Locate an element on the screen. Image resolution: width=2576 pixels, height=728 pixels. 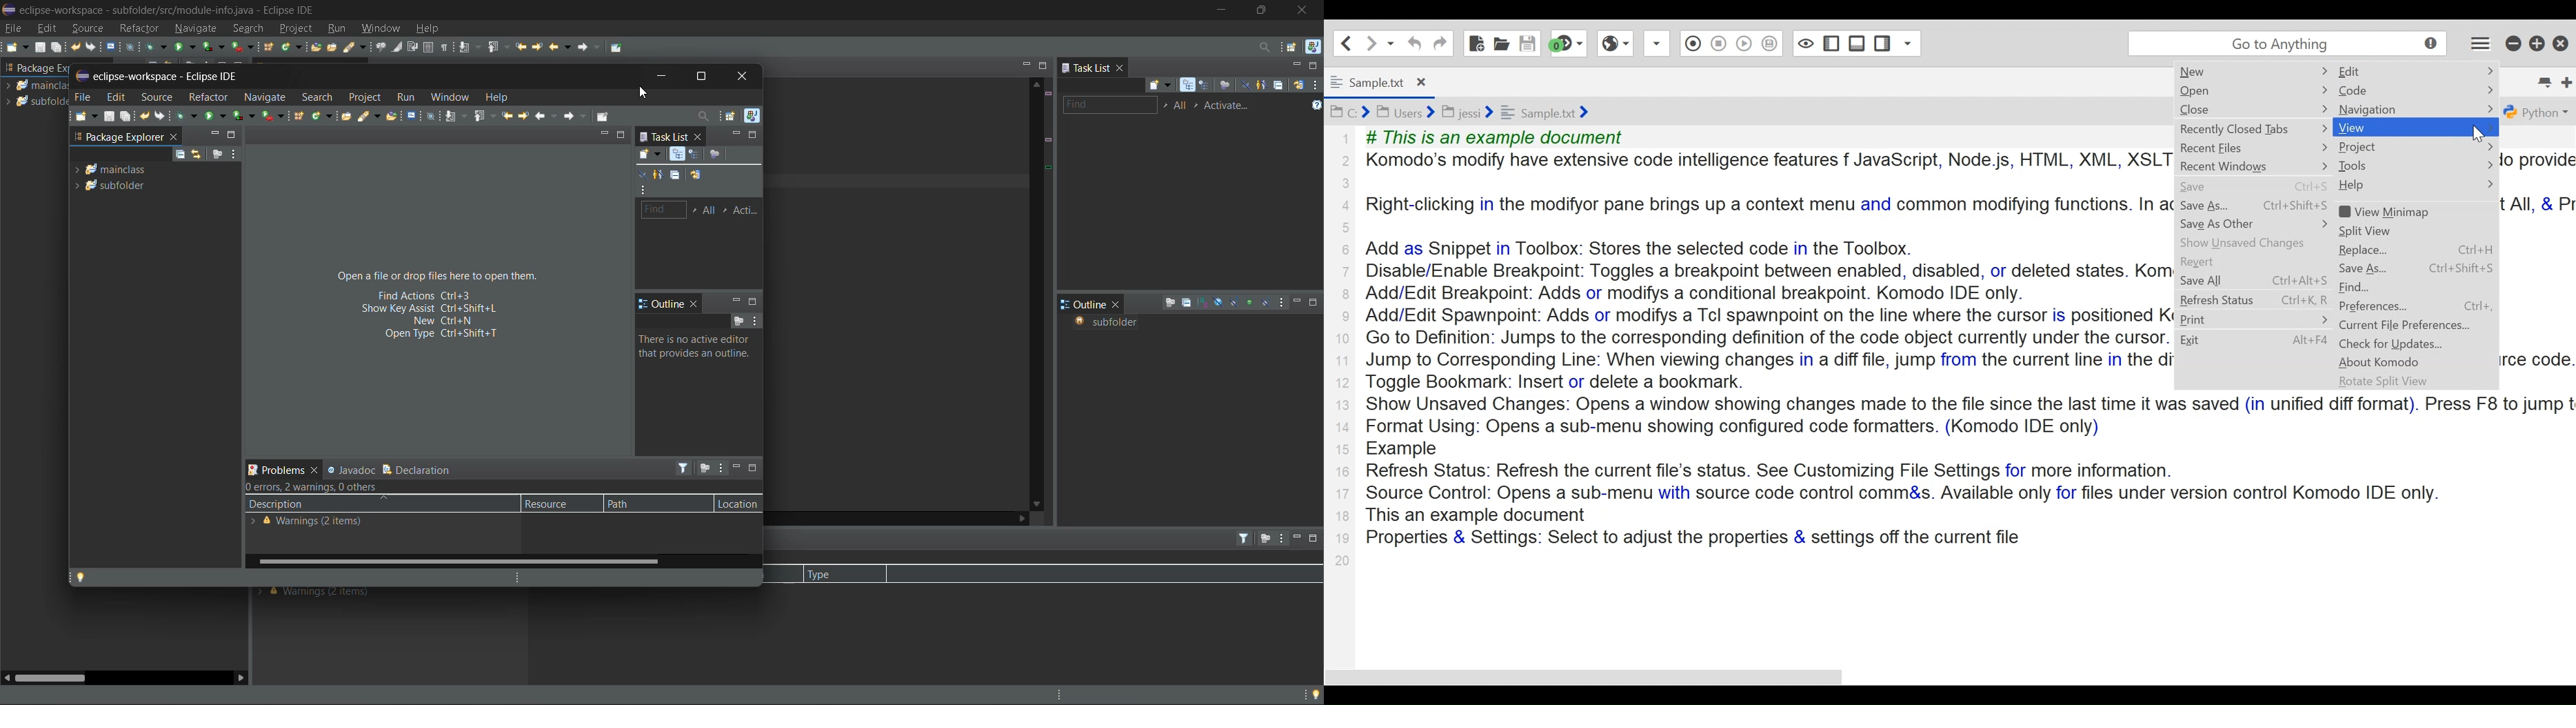
cursor is located at coordinates (644, 95).